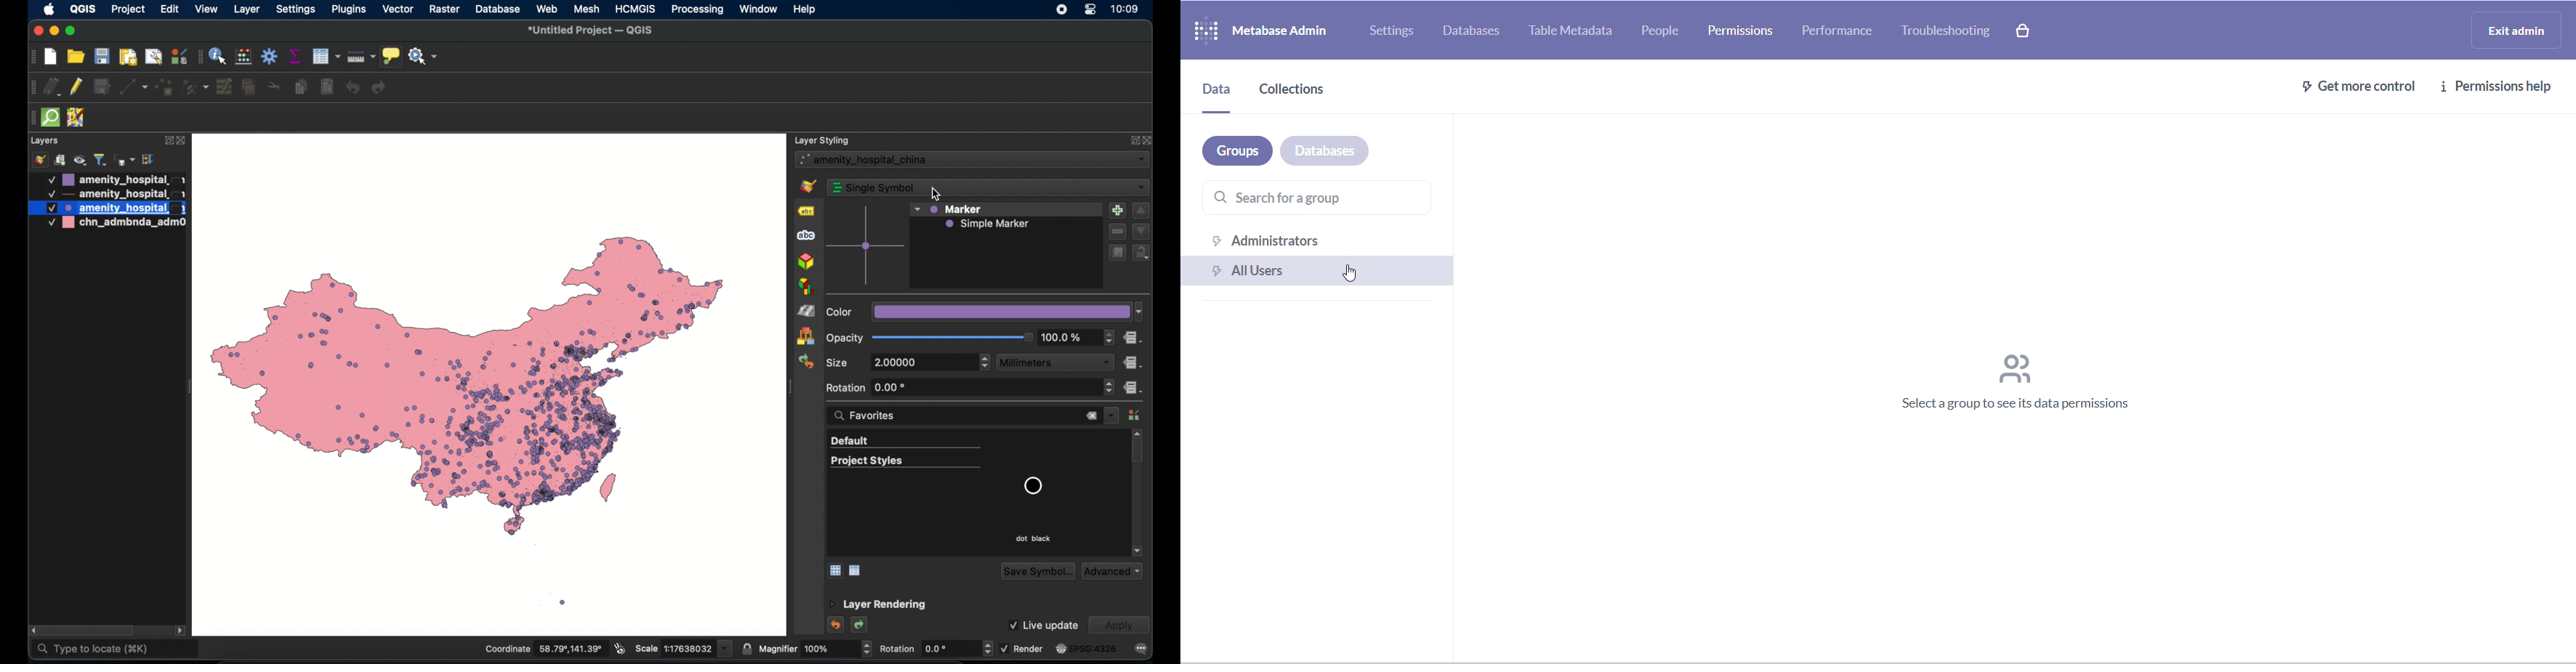  What do you see at coordinates (806, 287) in the screenshot?
I see `diagrams` at bounding box center [806, 287].